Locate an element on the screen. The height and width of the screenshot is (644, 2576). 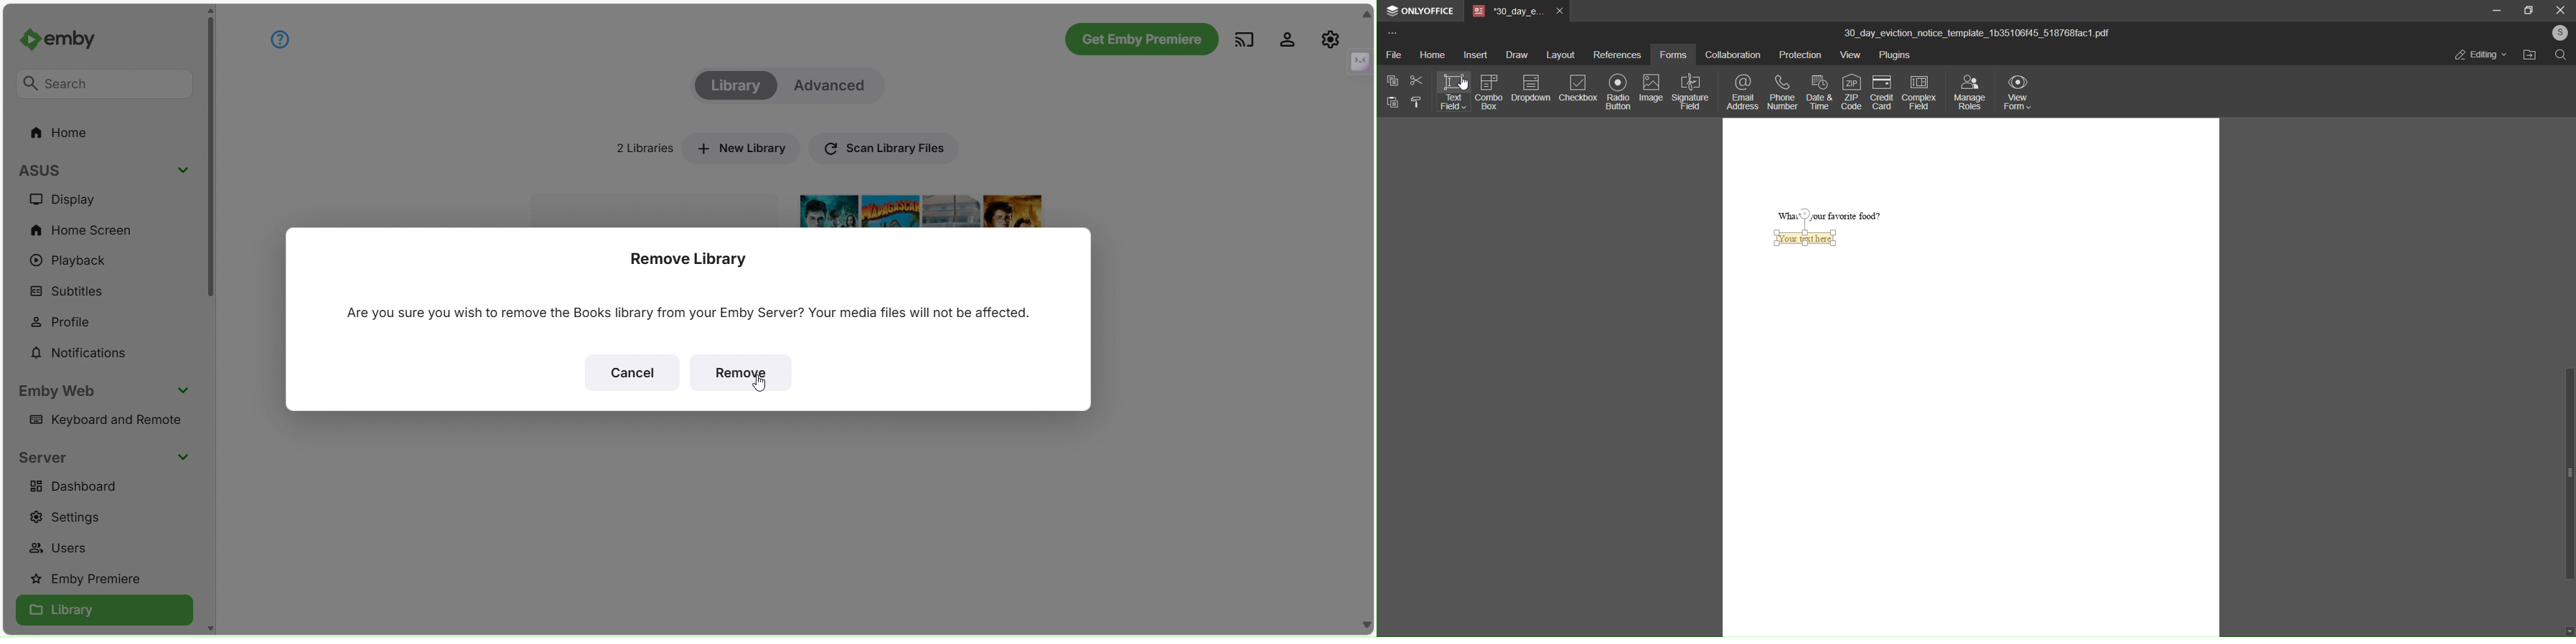
scroll bar is located at coordinates (2569, 473).